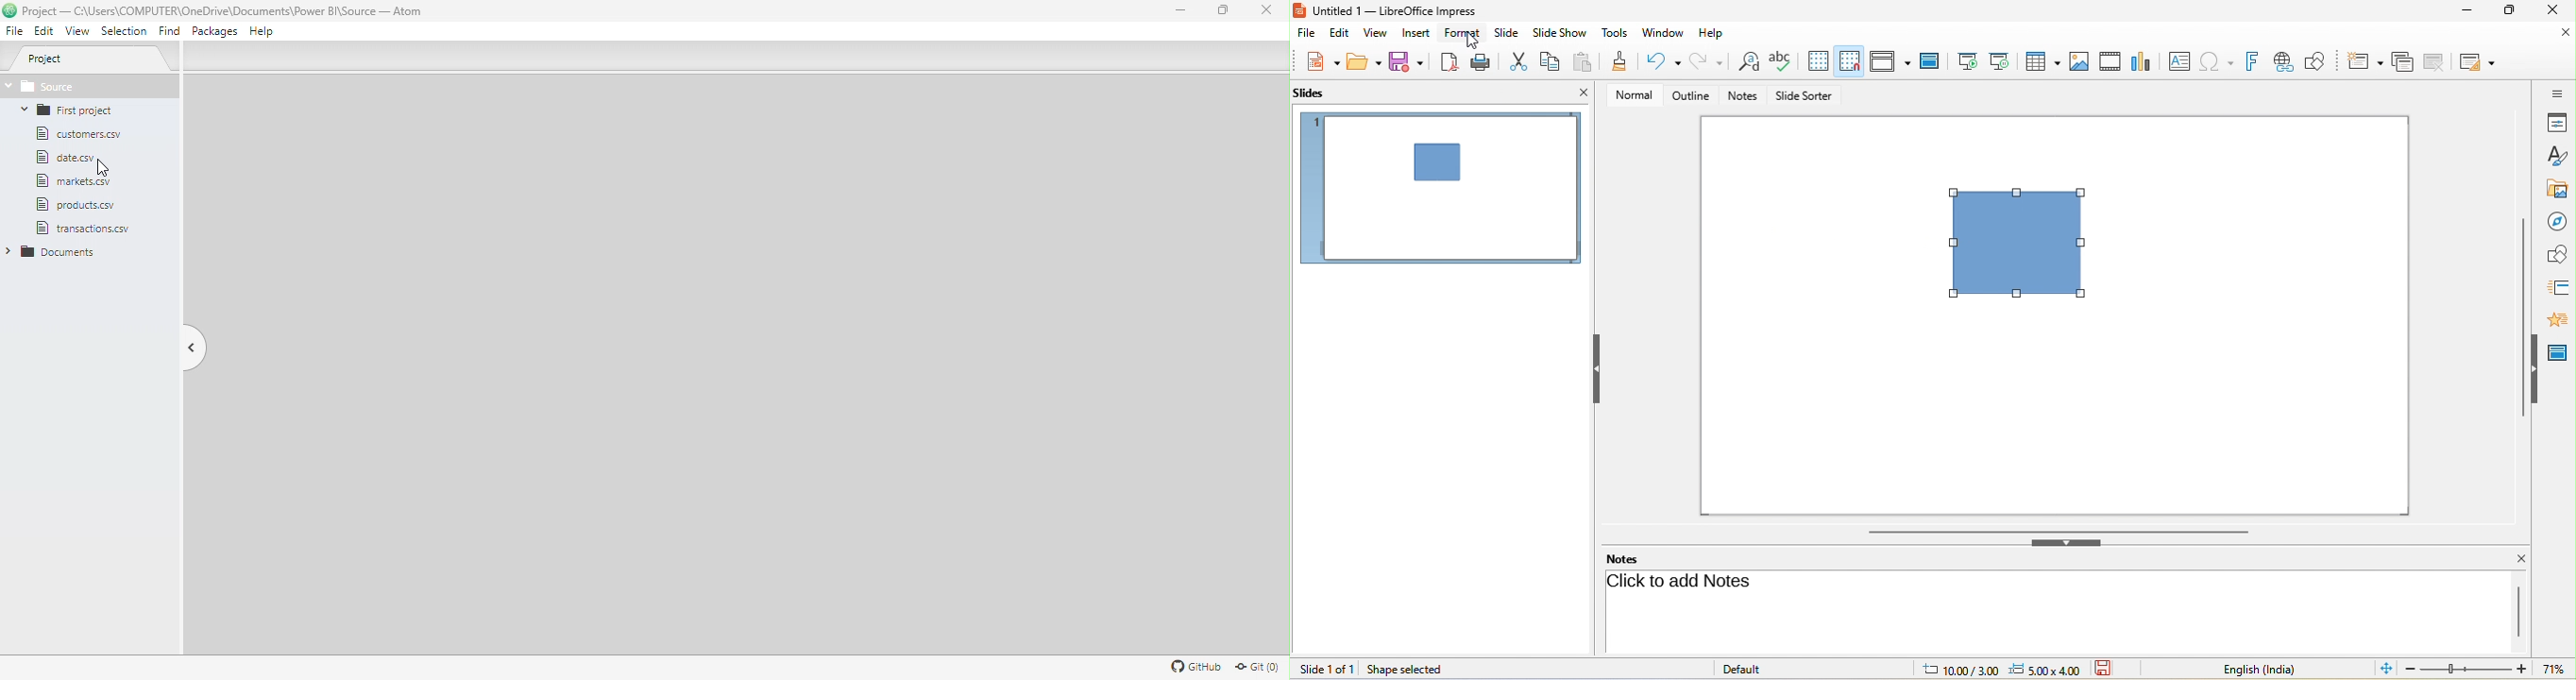  I want to click on file, so click(79, 227).